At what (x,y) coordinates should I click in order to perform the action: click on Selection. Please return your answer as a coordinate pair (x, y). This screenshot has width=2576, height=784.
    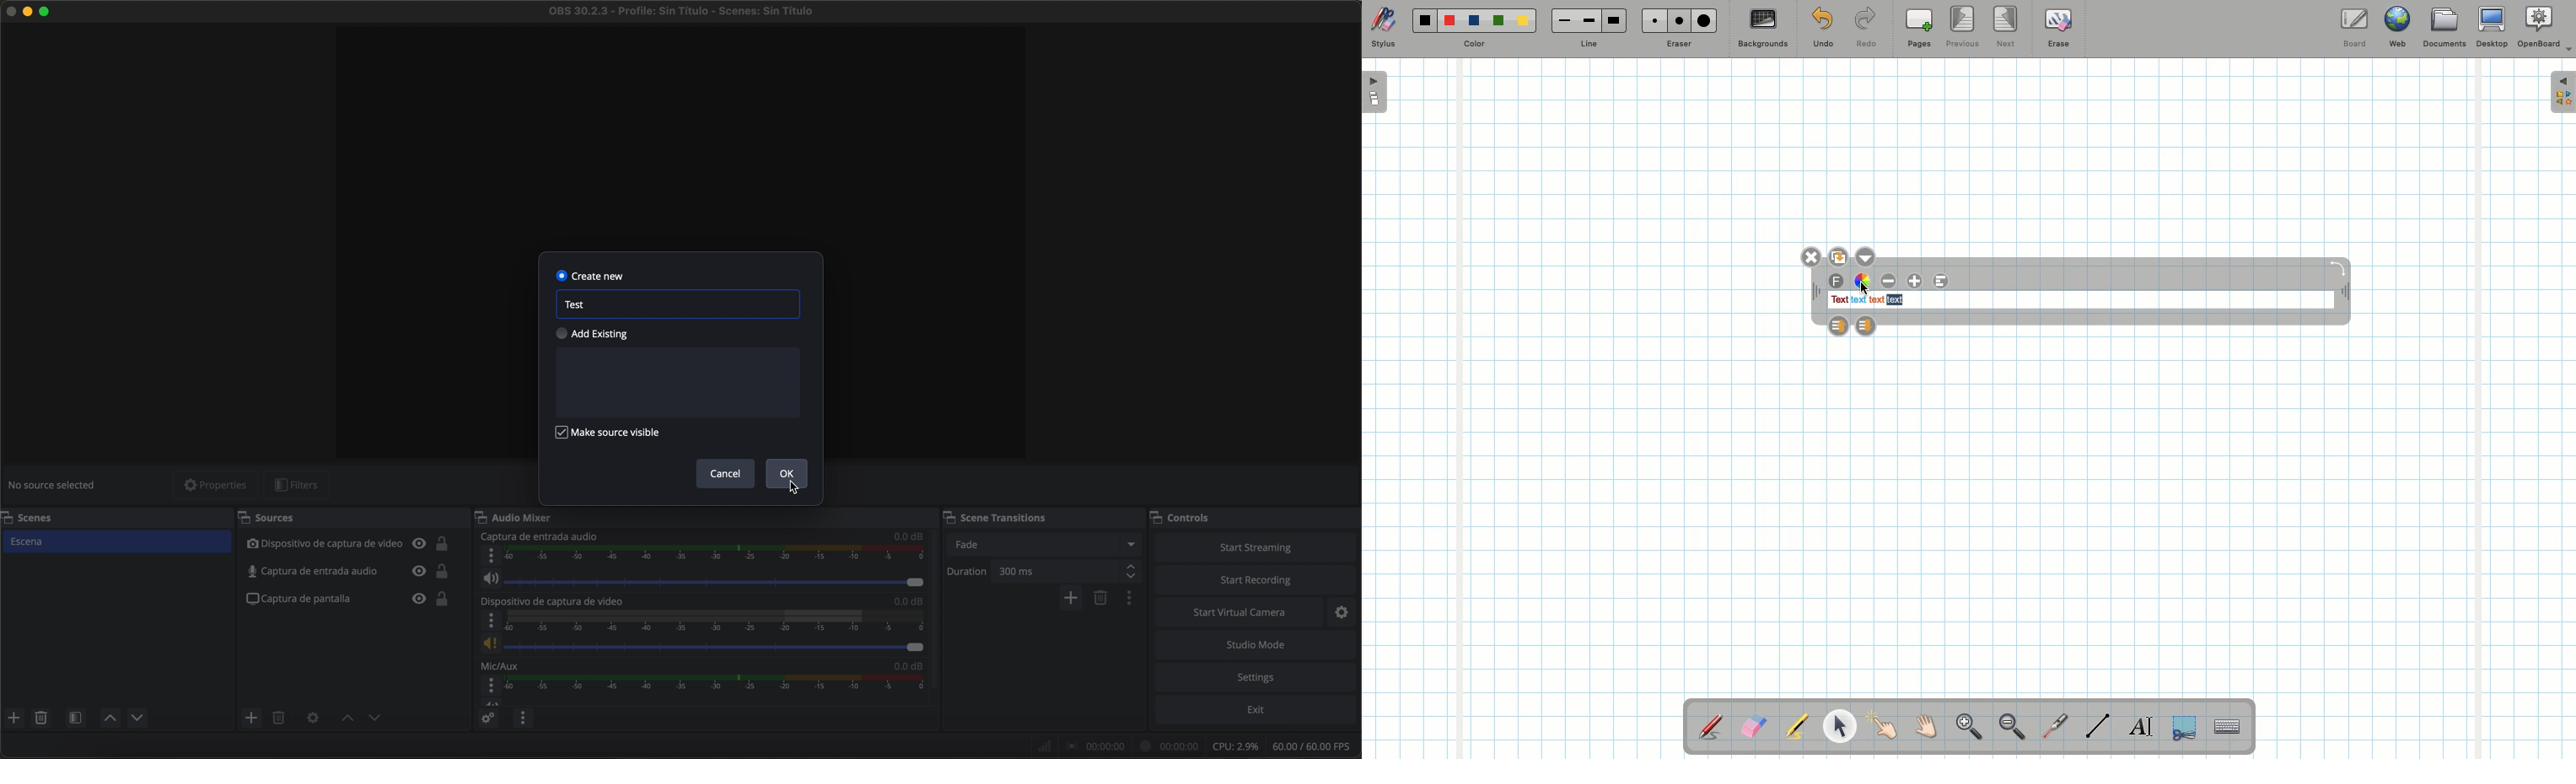
    Looking at the image, I should click on (2182, 725).